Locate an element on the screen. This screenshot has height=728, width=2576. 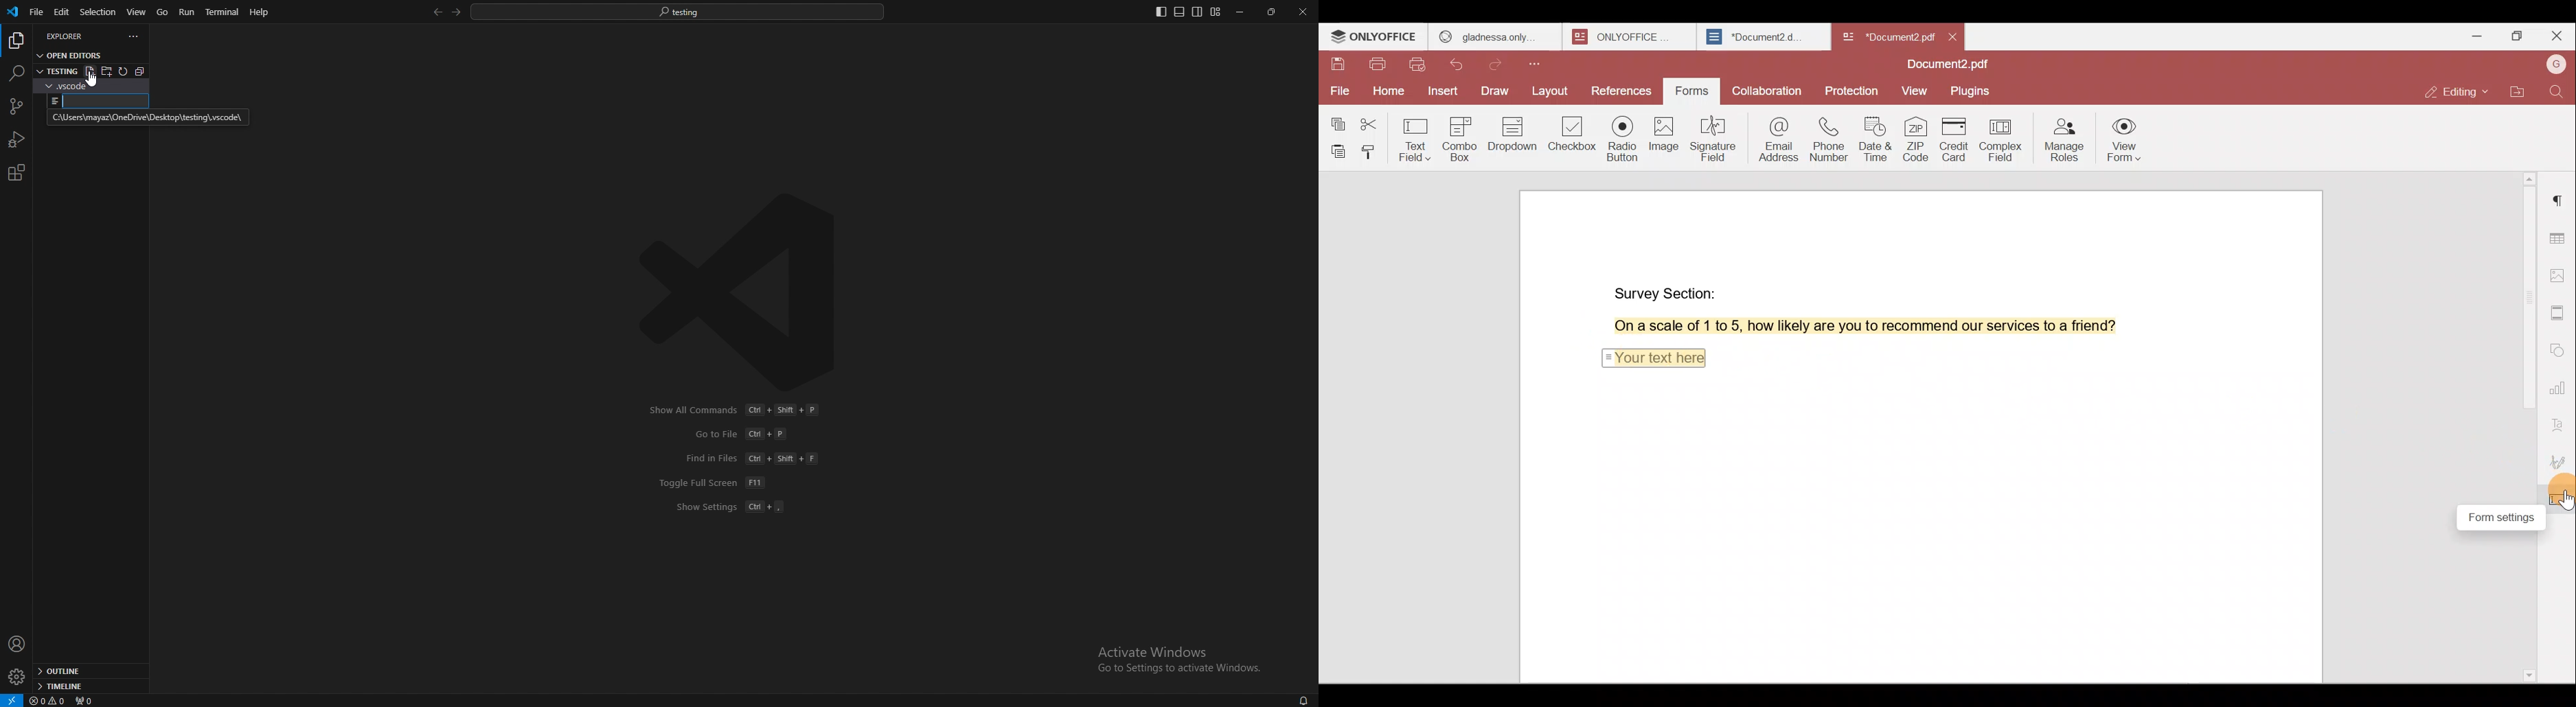
Text Art settings is located at coordinates (2560, 422).